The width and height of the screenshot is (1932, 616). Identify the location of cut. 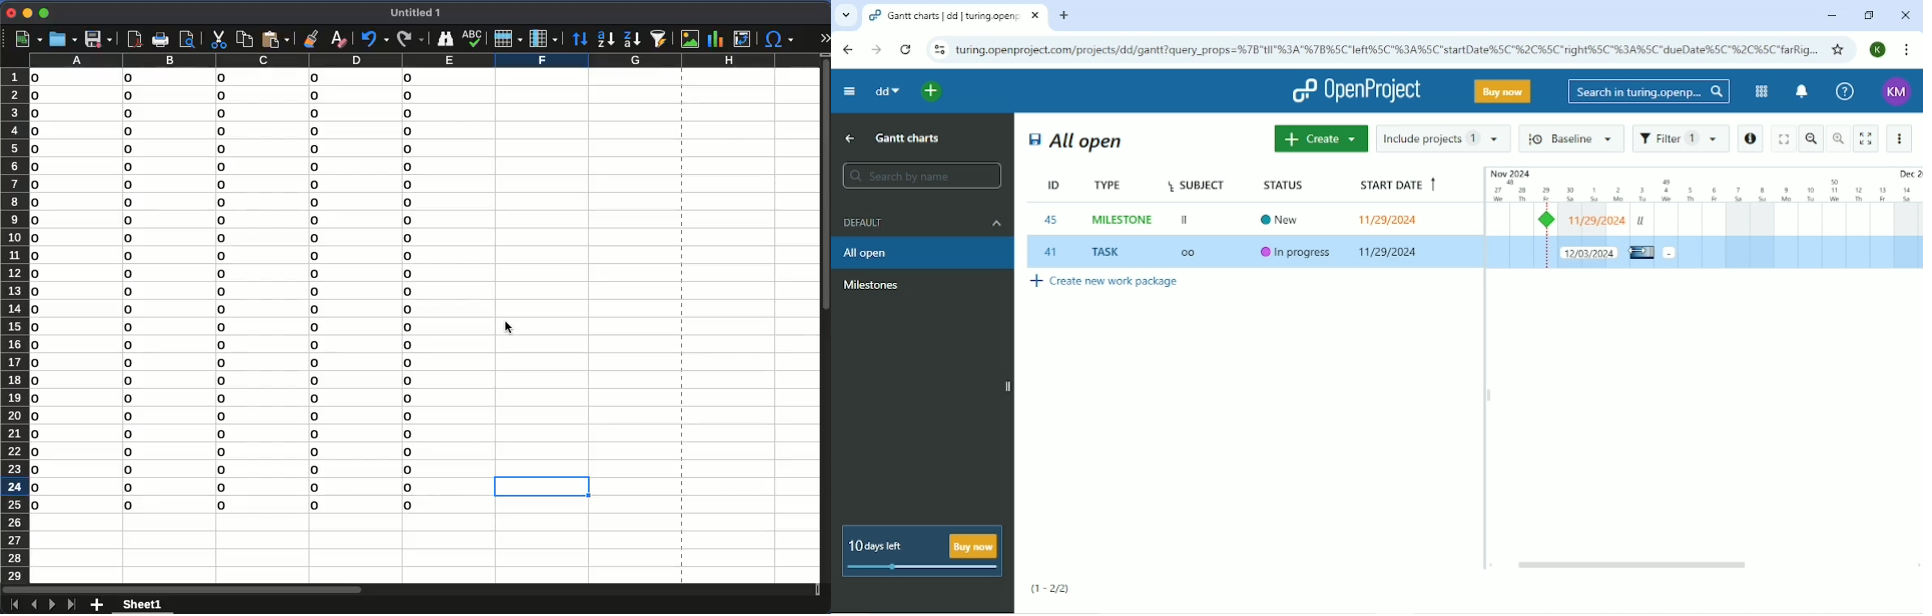
(218, 40).